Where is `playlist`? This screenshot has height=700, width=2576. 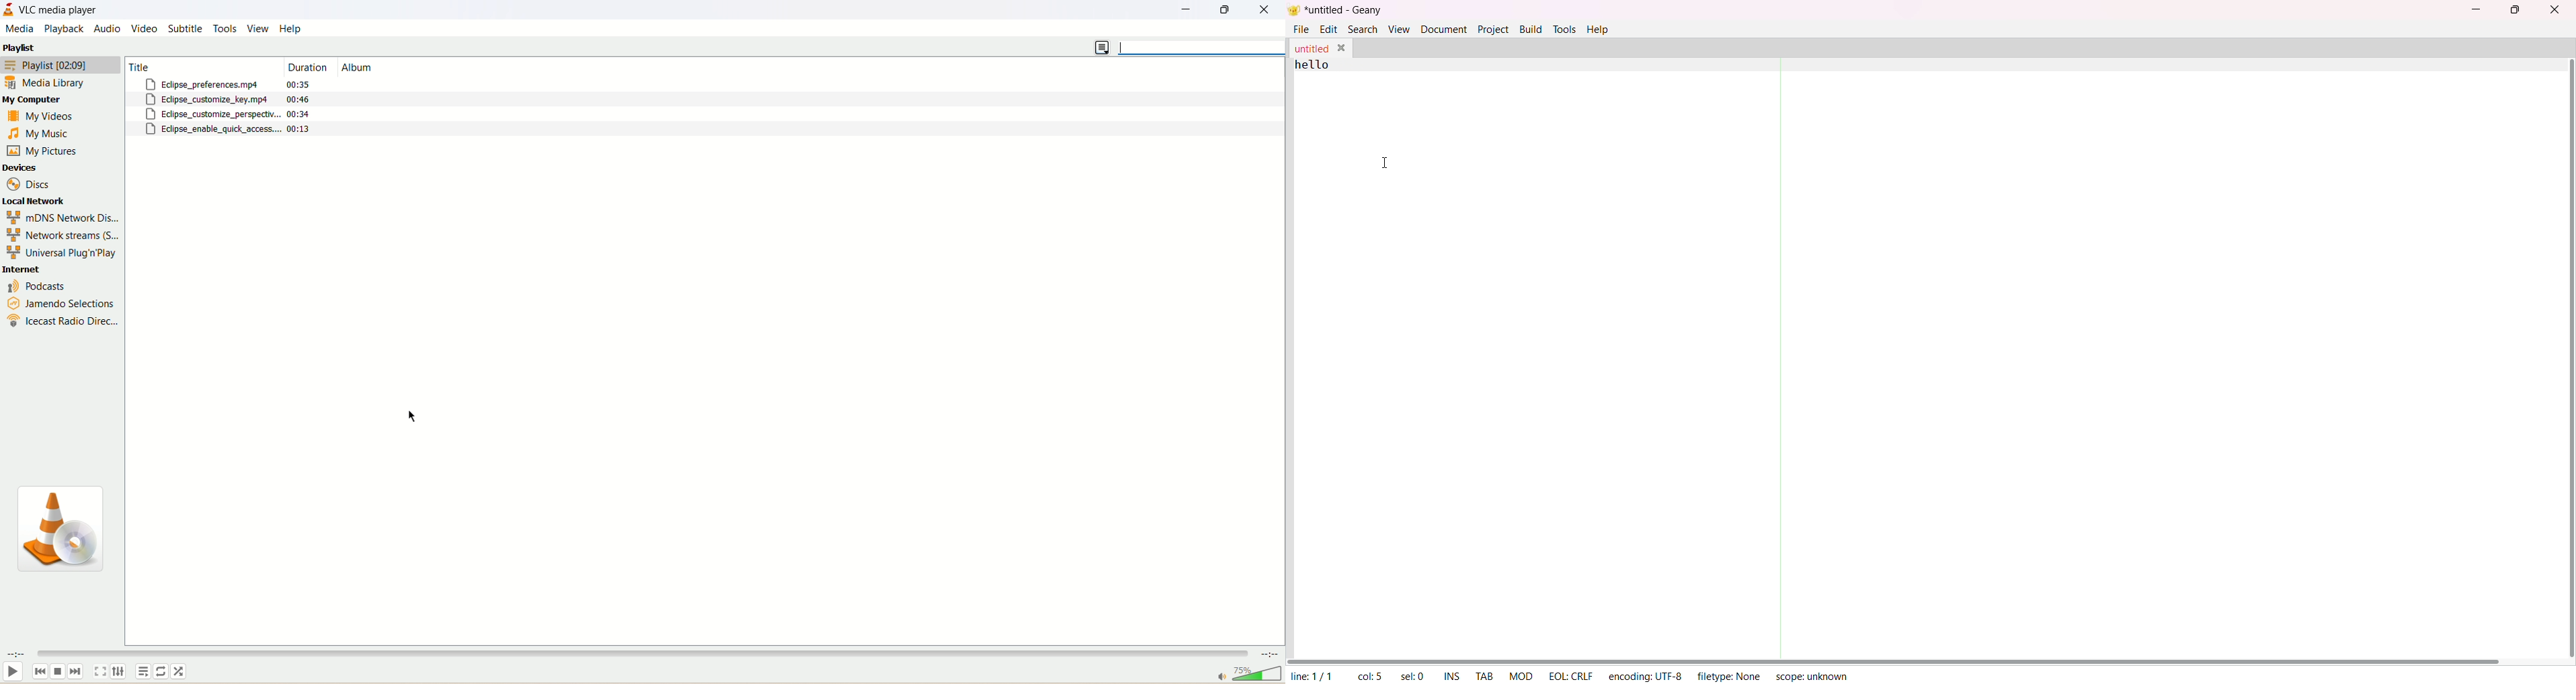 playlist is located at coordinates (143, 672).